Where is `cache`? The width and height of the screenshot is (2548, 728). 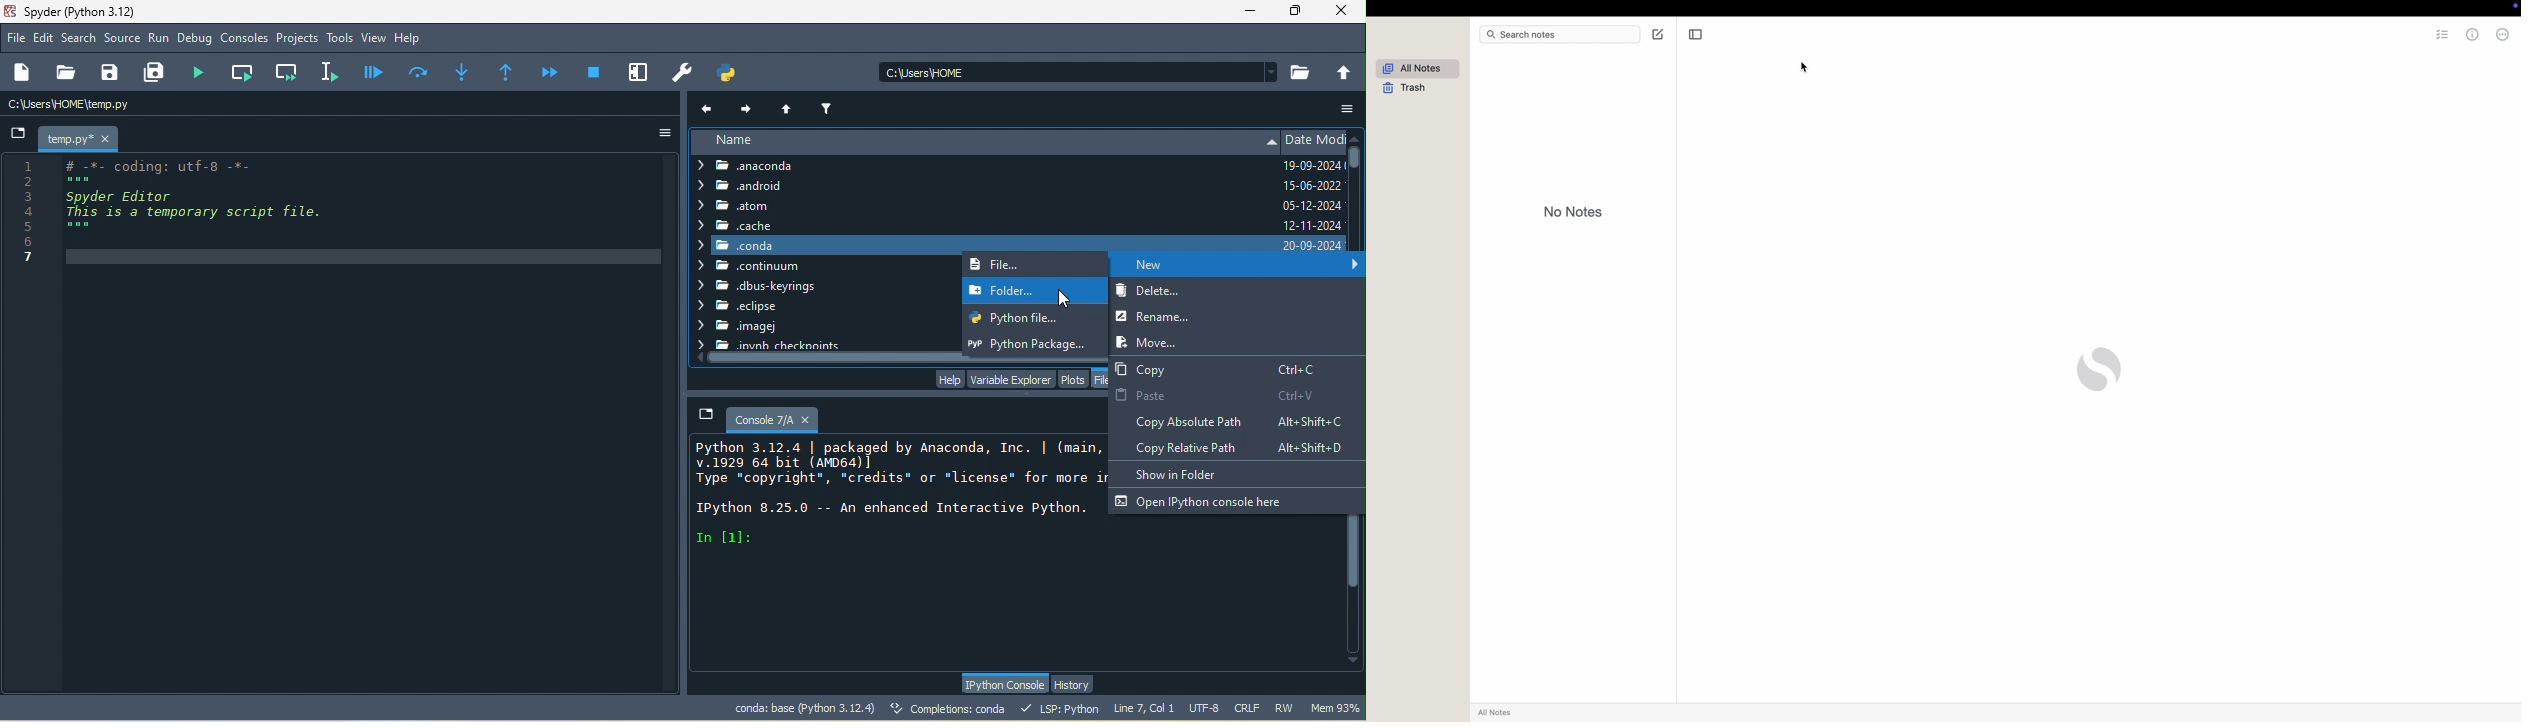
cache is located at coordinates (736, 225).